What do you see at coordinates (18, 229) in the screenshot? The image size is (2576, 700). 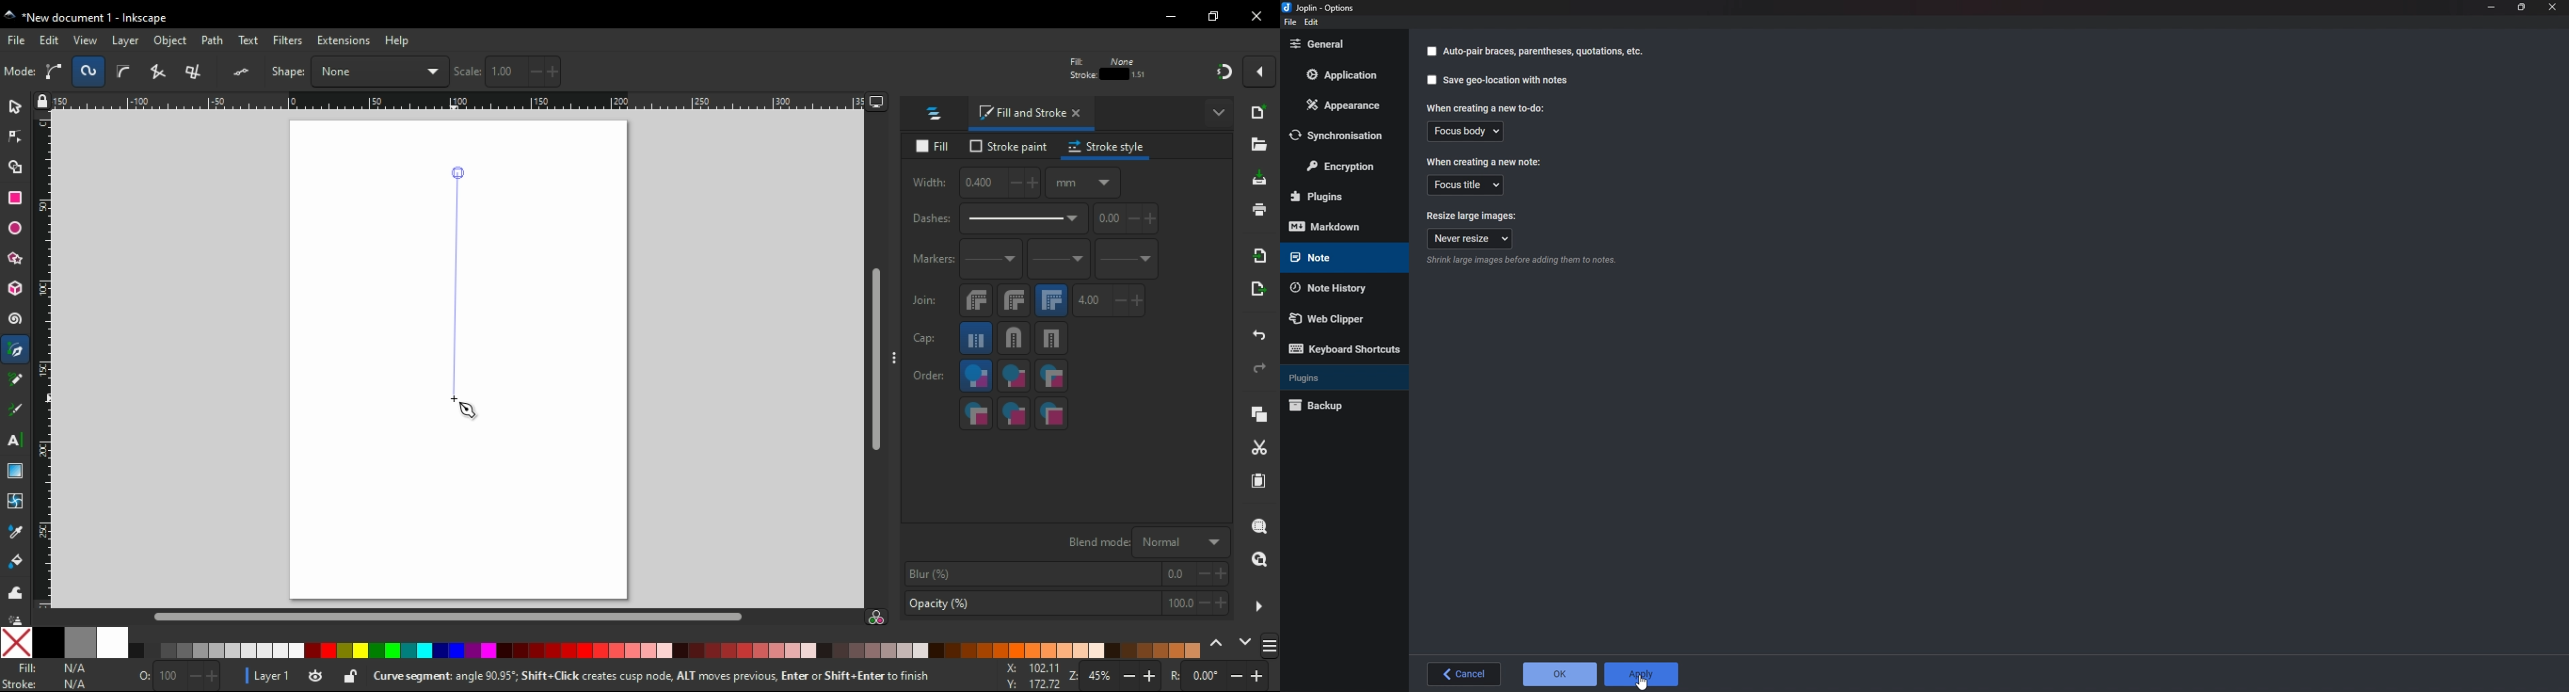 I see `ellipse/arc tool` at bounding box center [18, 229].